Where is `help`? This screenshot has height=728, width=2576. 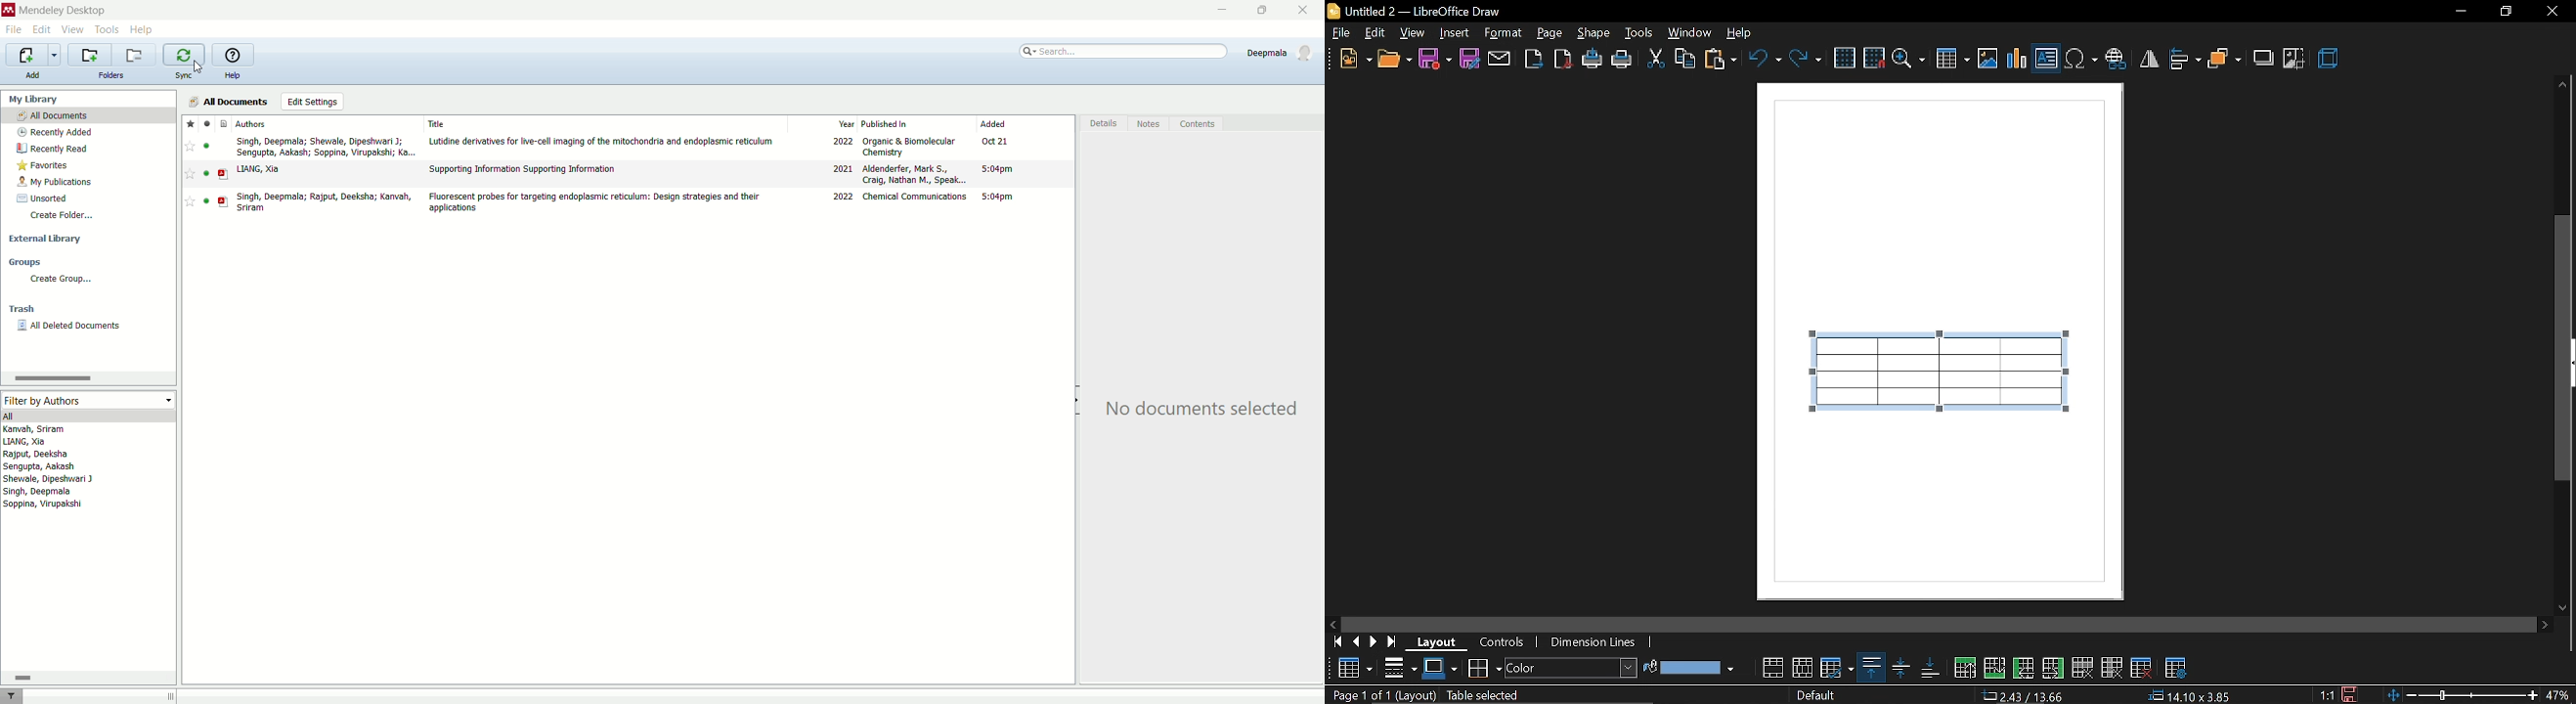
help is located at coordinates (141, 30).